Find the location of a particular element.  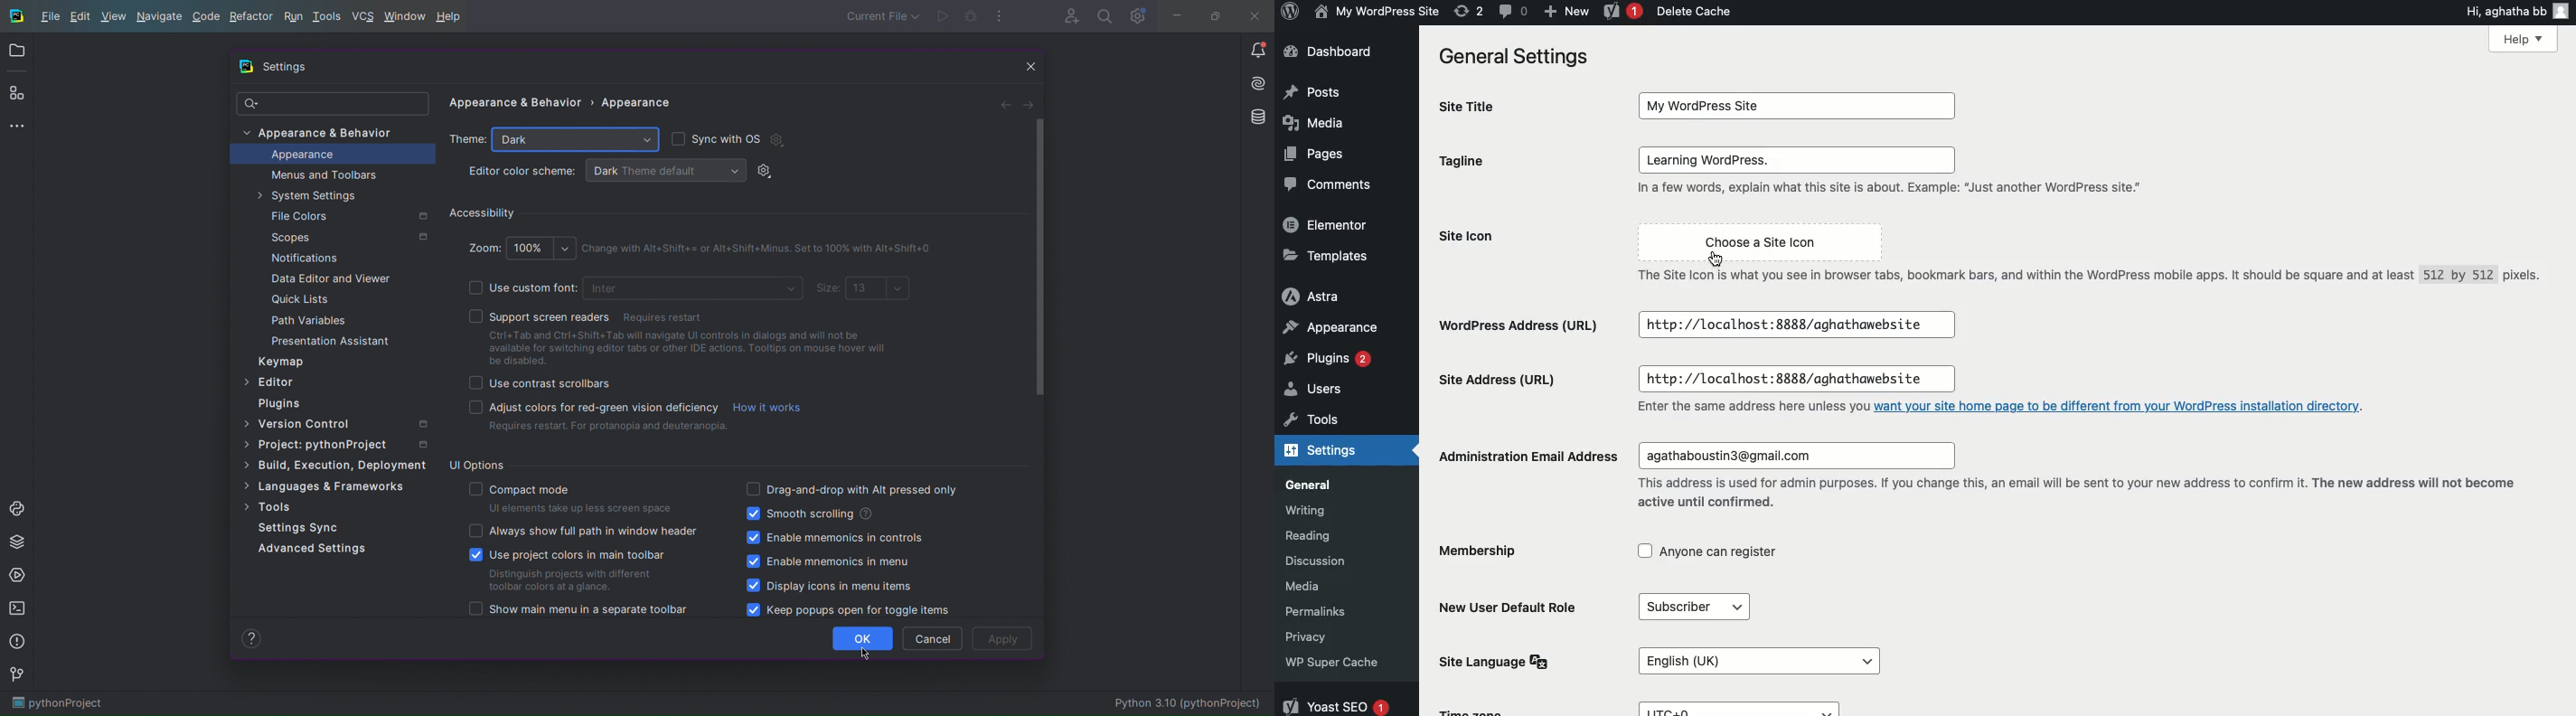

File Colors is located at coordinates (347, 216).